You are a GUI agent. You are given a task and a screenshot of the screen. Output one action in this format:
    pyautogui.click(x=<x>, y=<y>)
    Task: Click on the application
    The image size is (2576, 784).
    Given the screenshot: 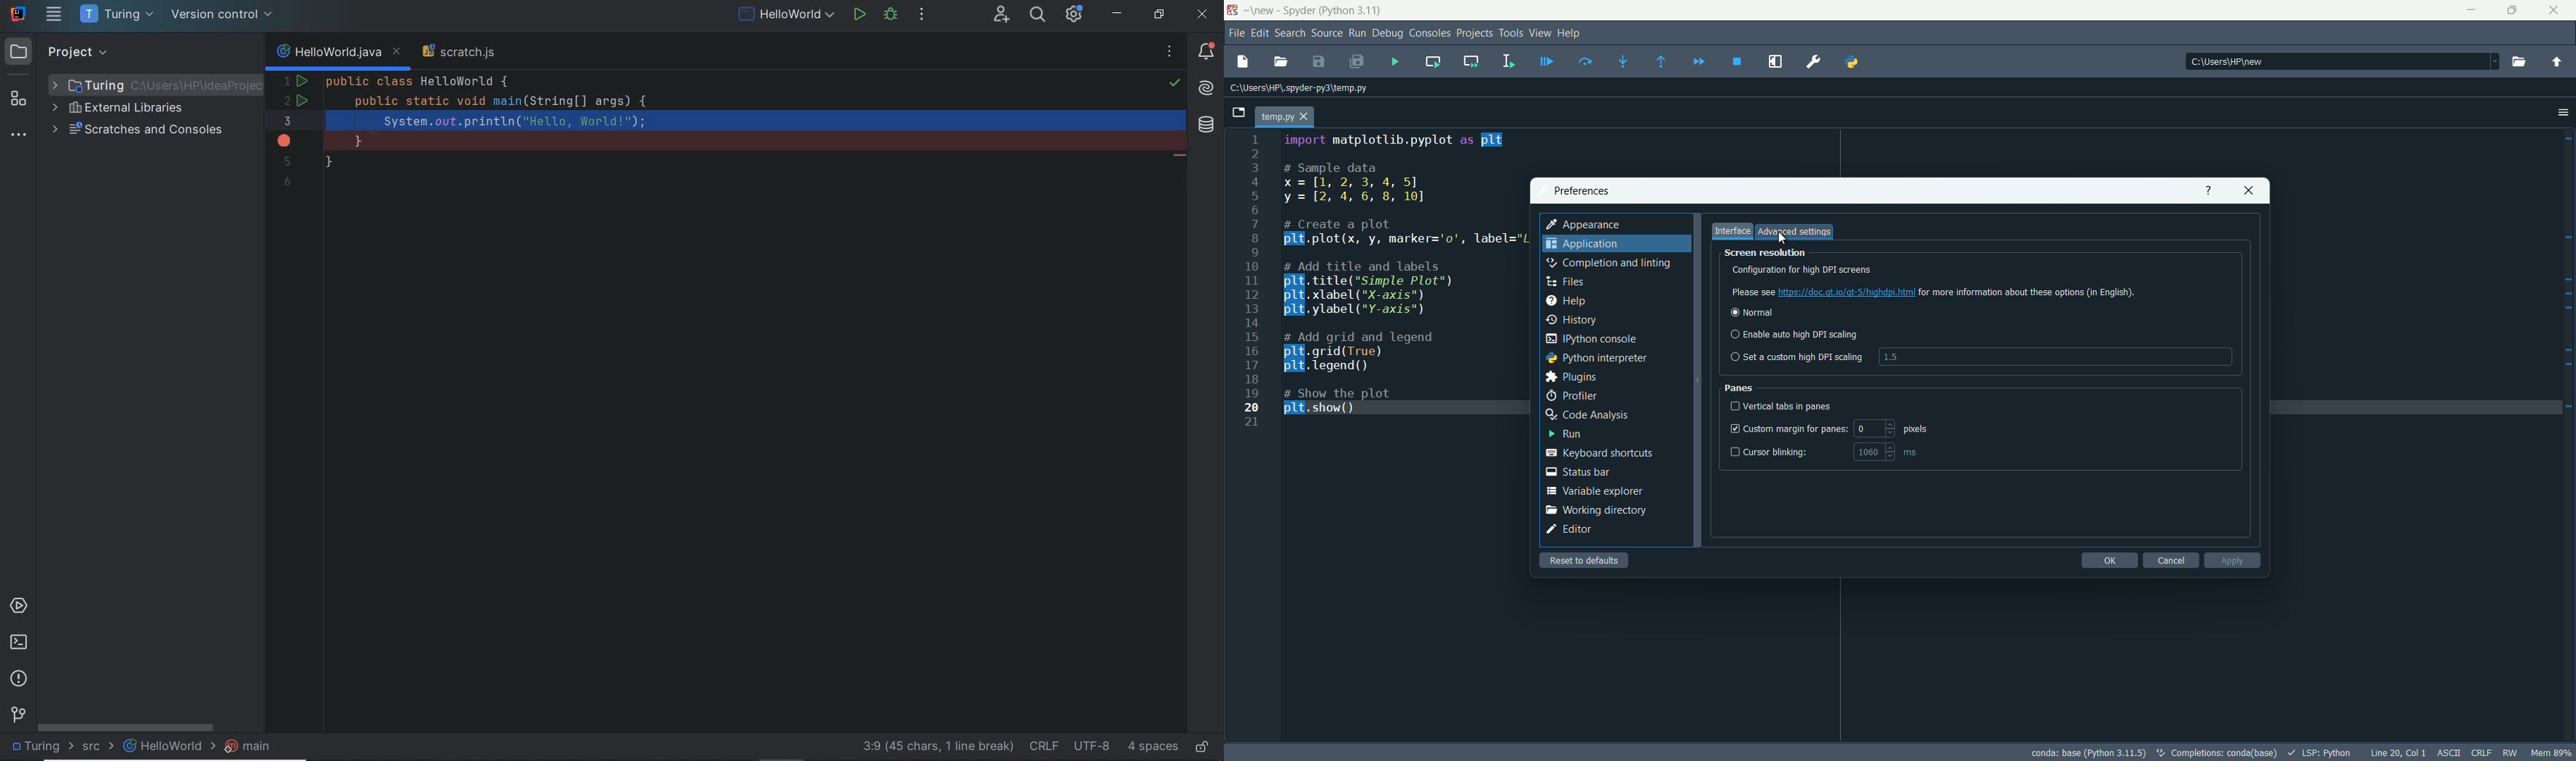 What is the action you would take?
    pyautogui.click(x=1582, y=244)
    